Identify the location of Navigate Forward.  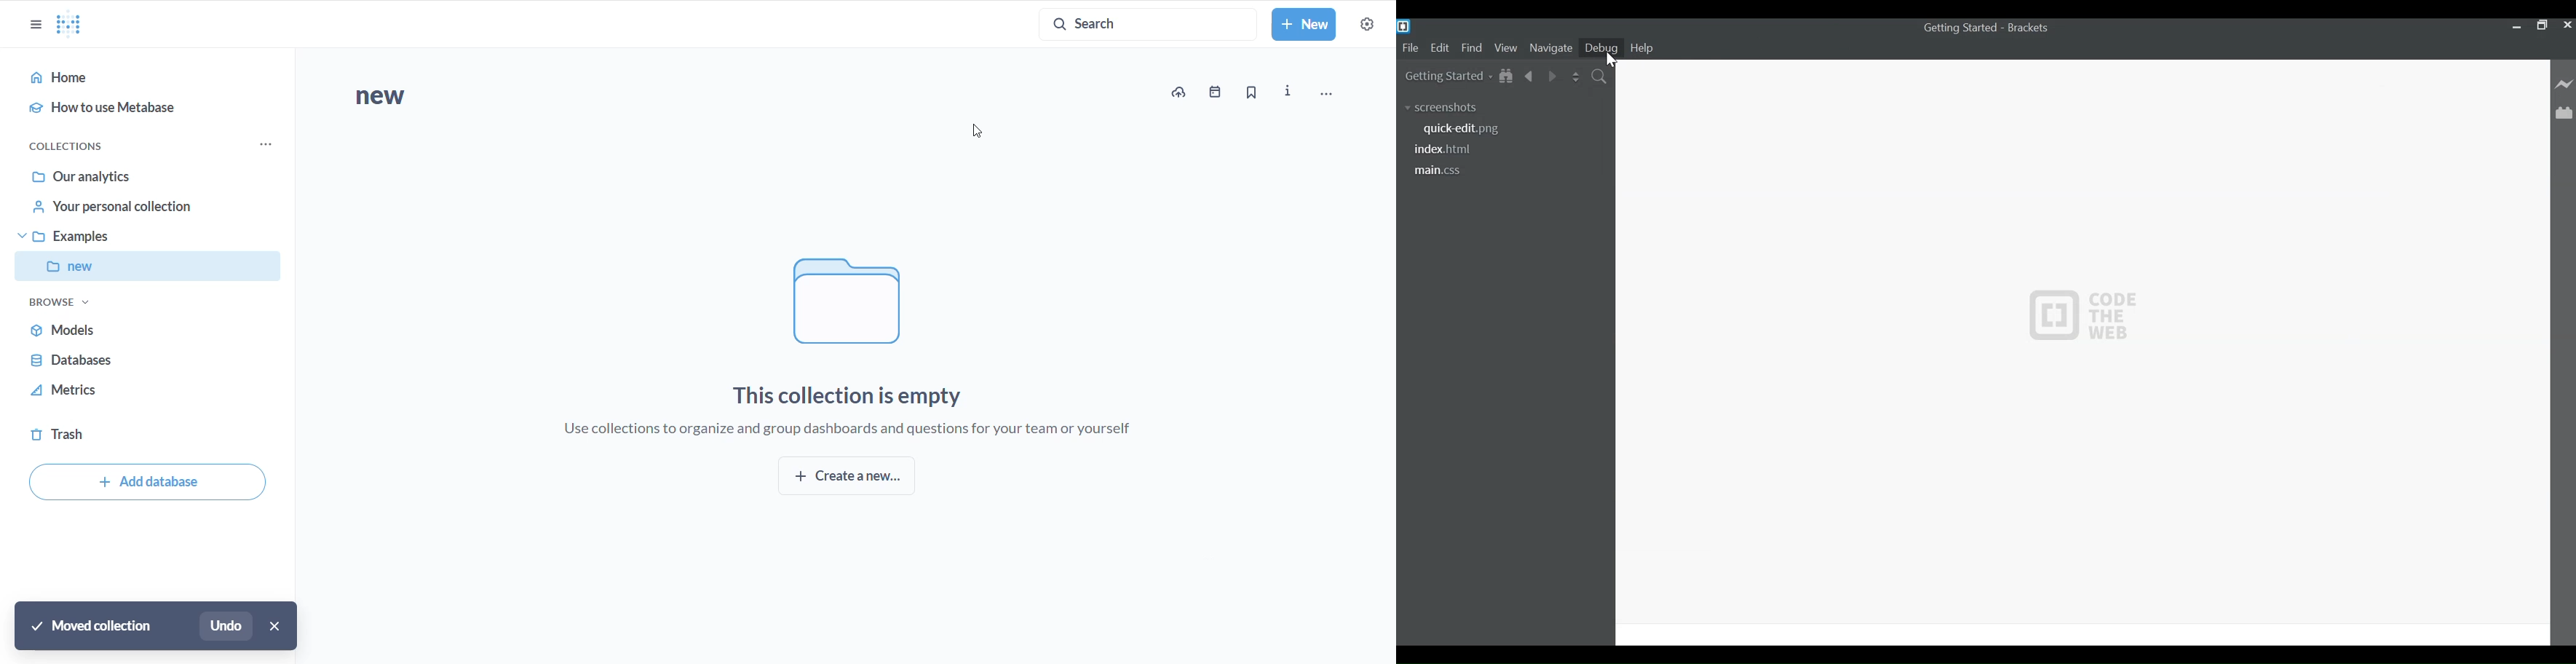
(1553, 77).